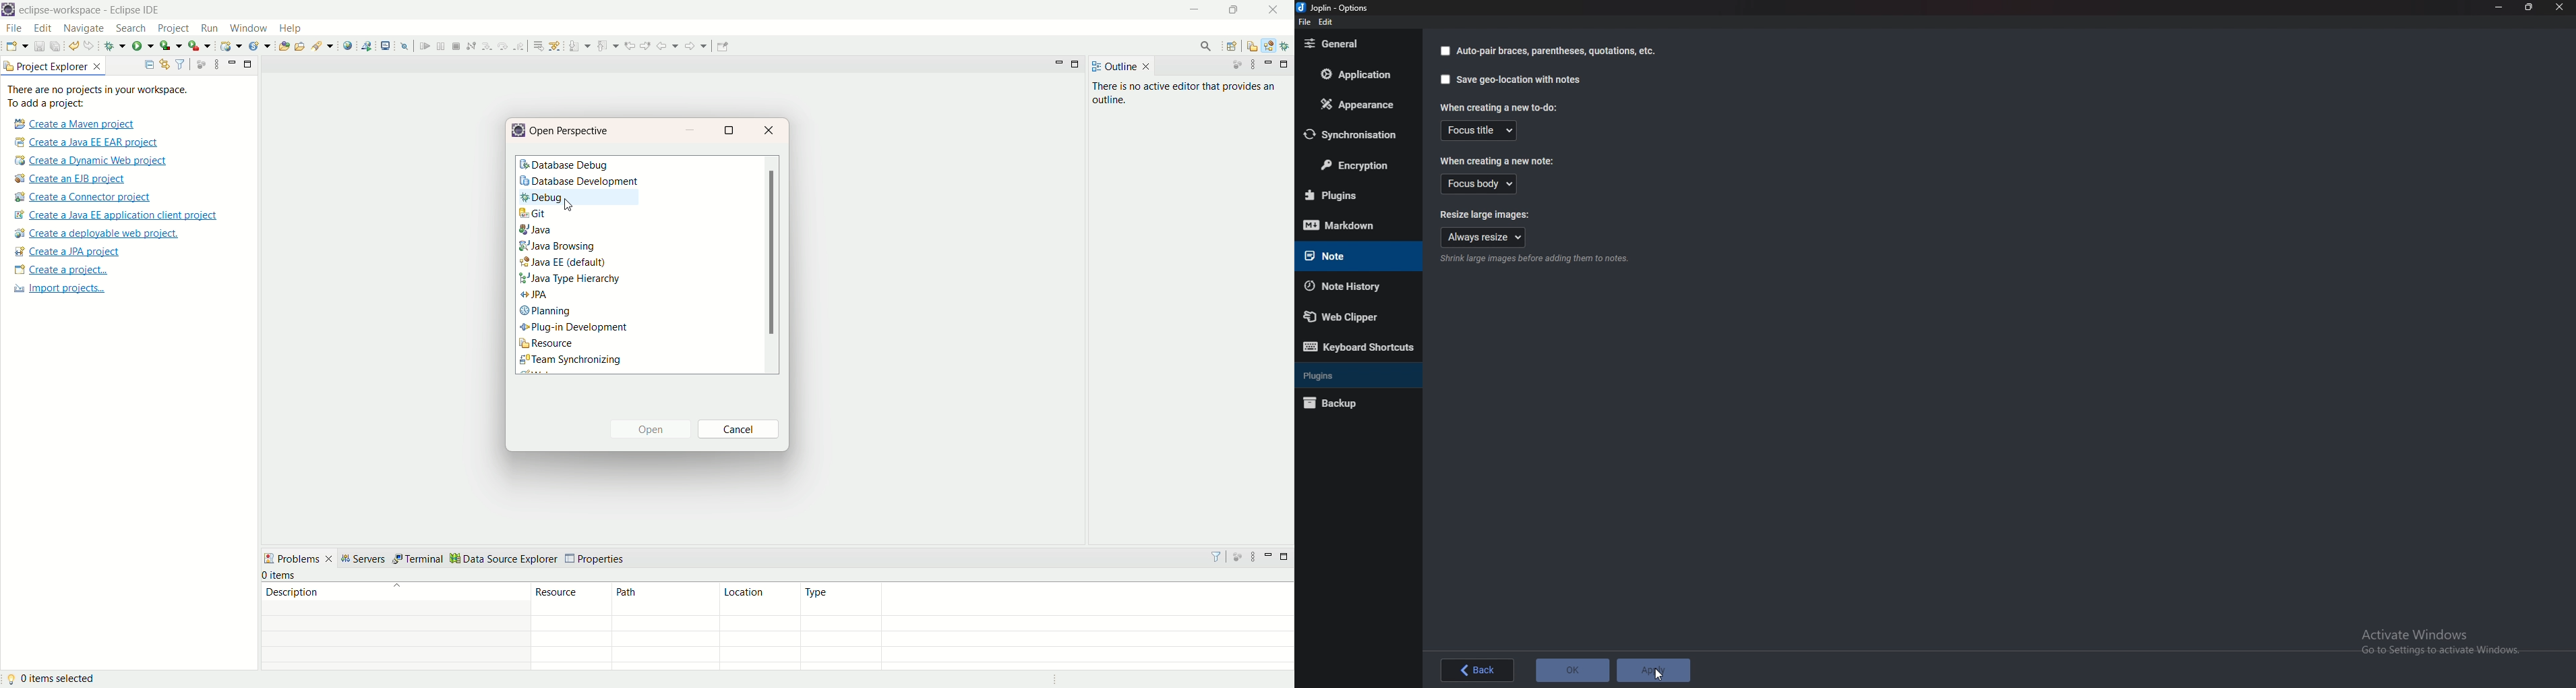  Describe the element at coordinates (1350, 375) in the screenshot. I see `plugins` at that location.